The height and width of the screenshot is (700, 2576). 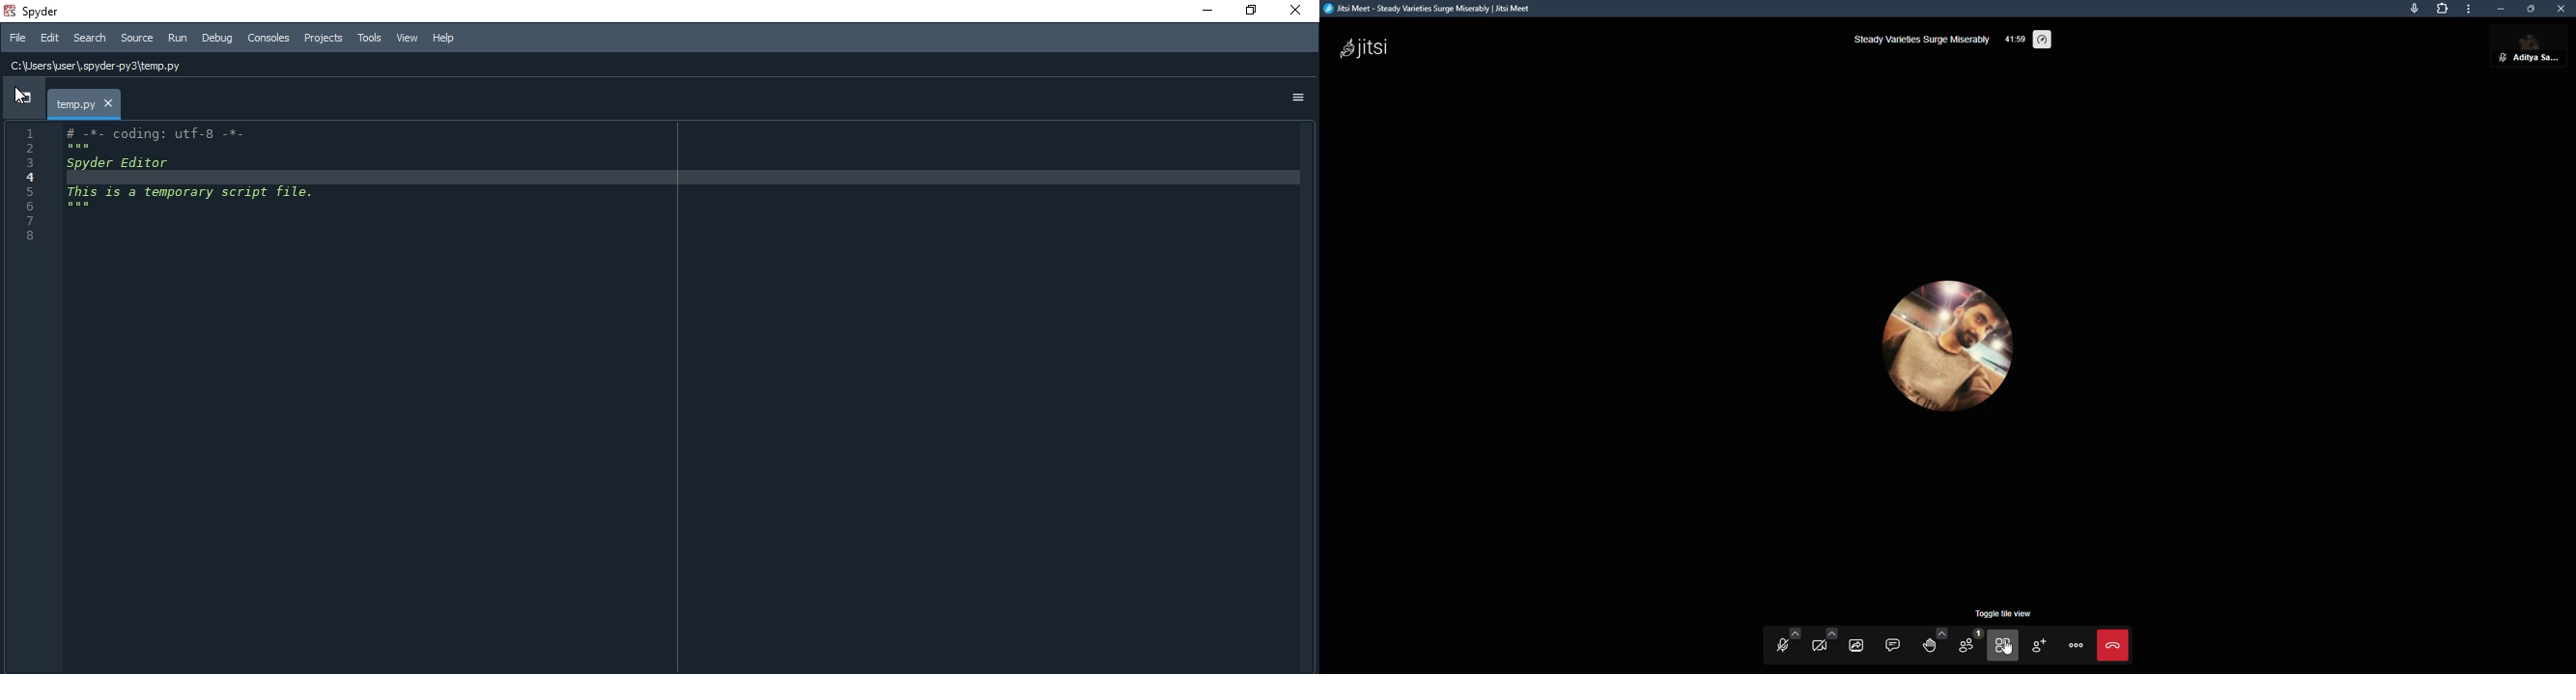 What do you see at coordinates (178, 40) in the screenshot?
I see `Run` at bounding box center [178, 40].